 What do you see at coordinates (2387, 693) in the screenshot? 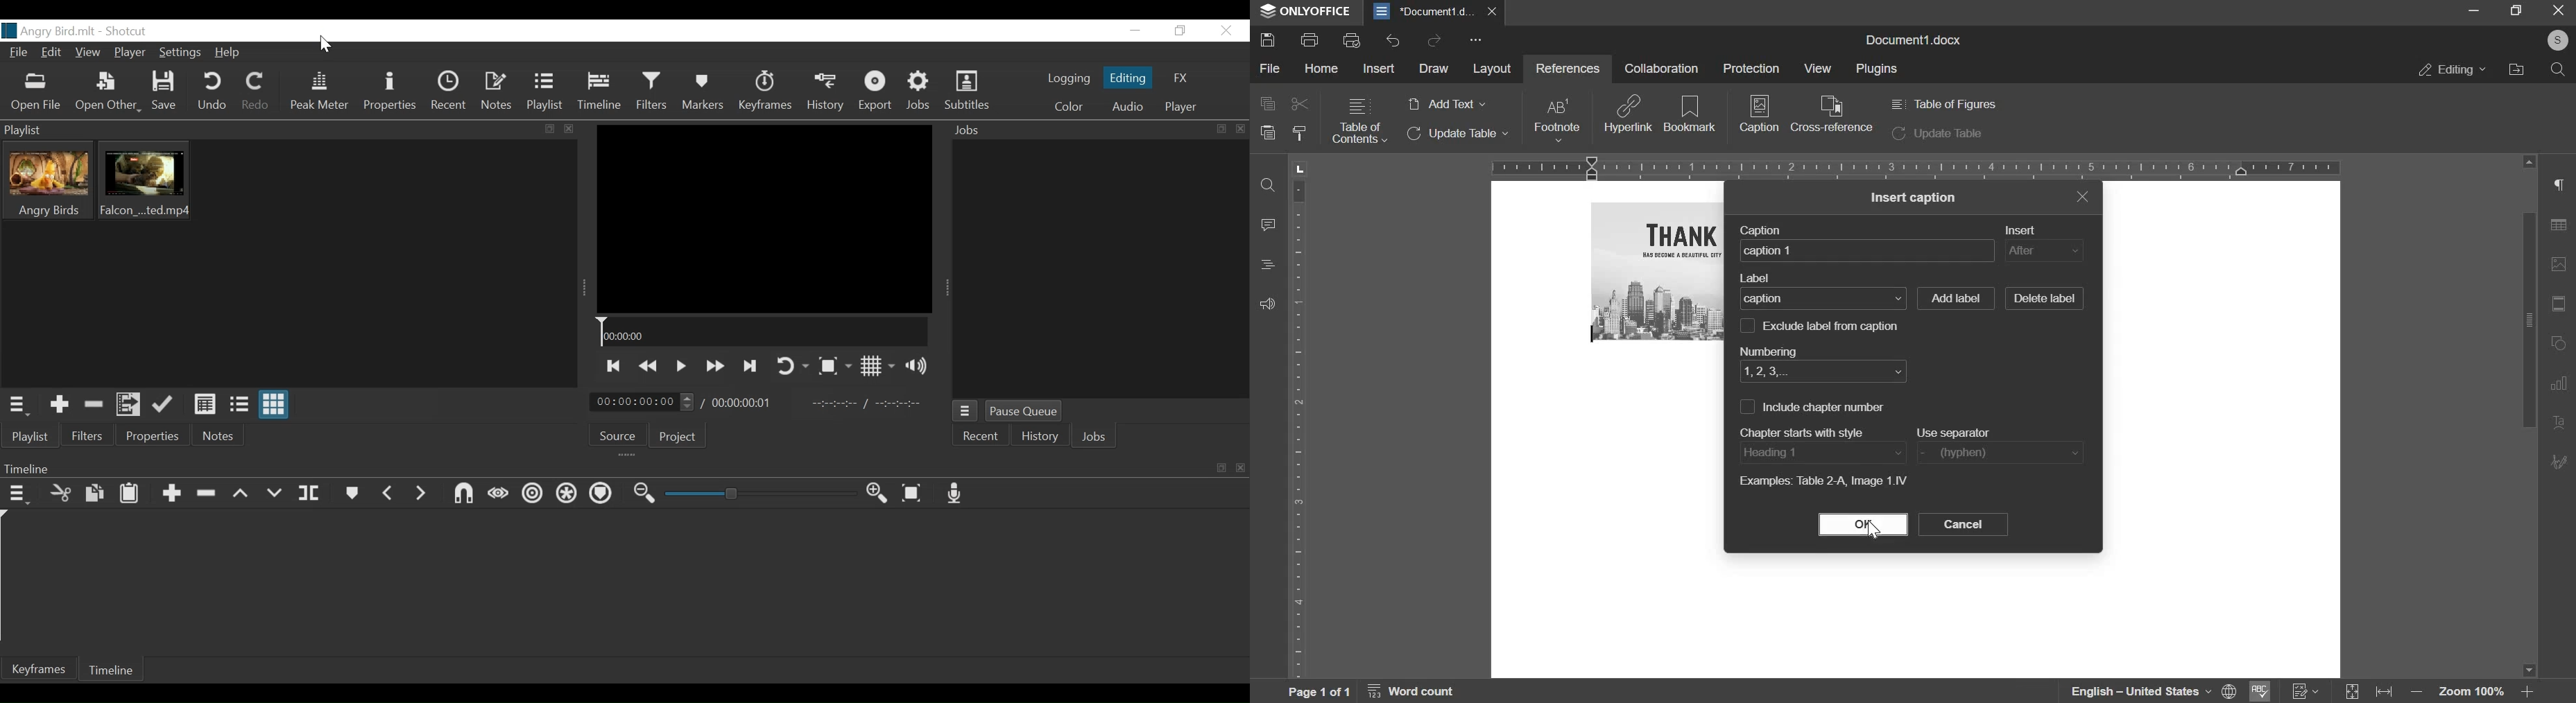
I see `fit` at bounding box center [2387, 693].